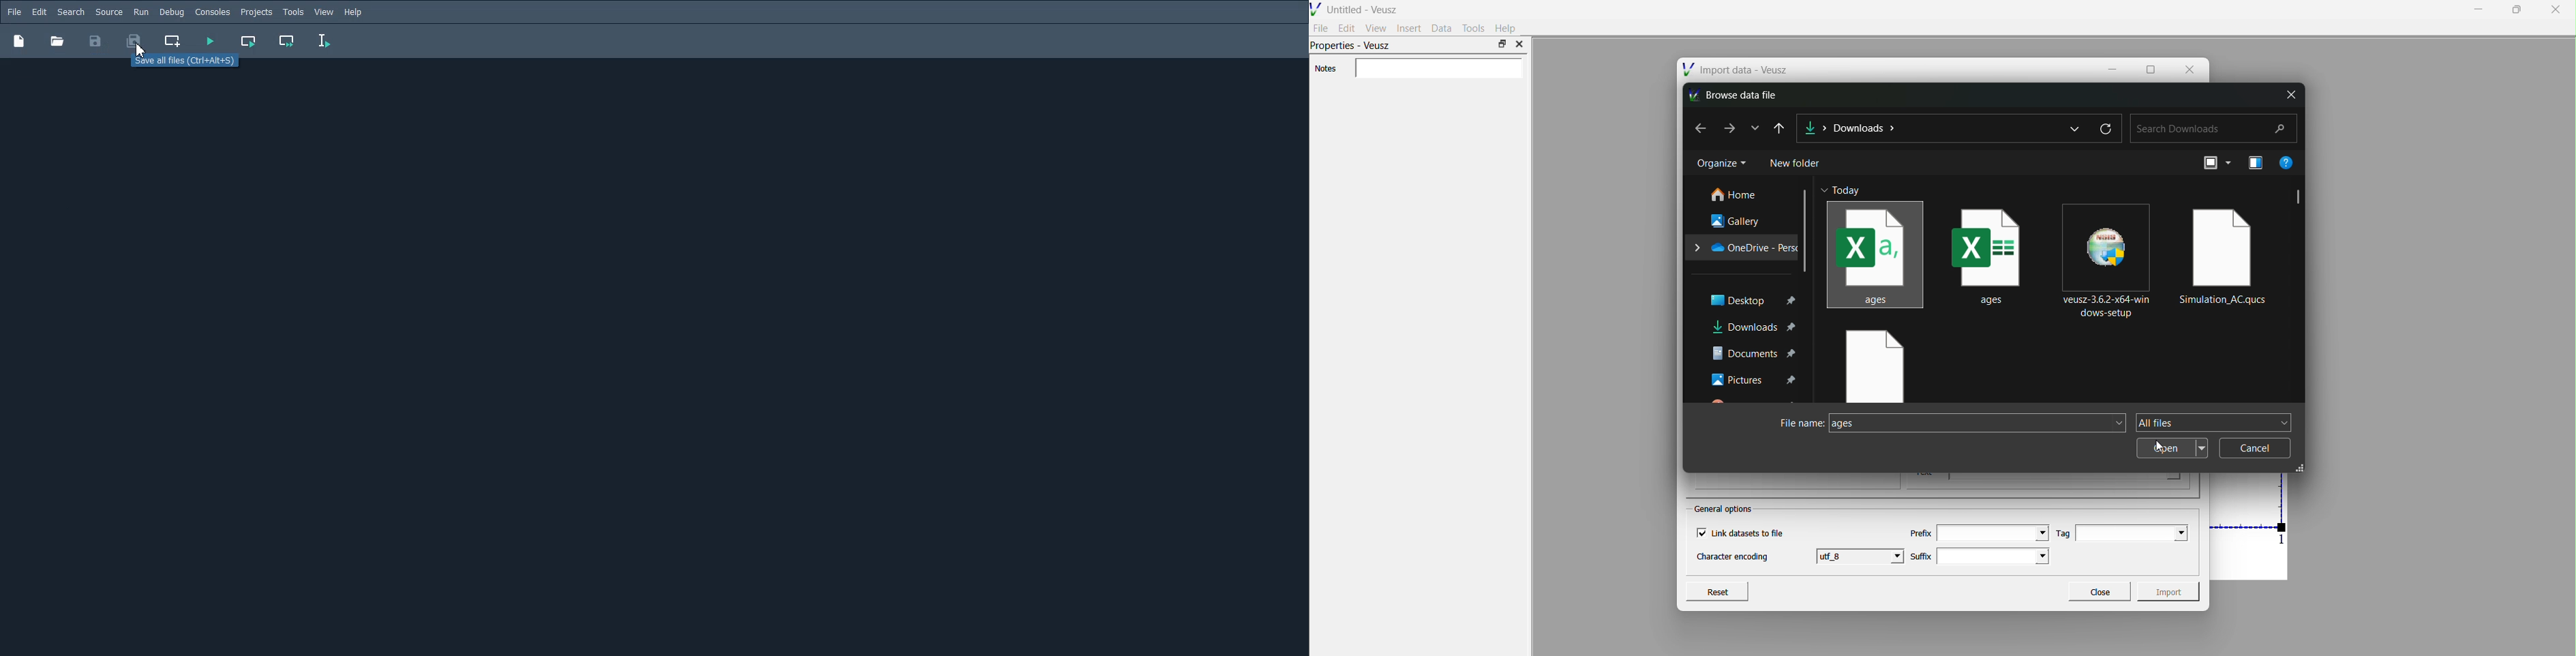  Describe the element at coordinates (2258, 163) in the screenshot. I see `show previous pane` at that location.